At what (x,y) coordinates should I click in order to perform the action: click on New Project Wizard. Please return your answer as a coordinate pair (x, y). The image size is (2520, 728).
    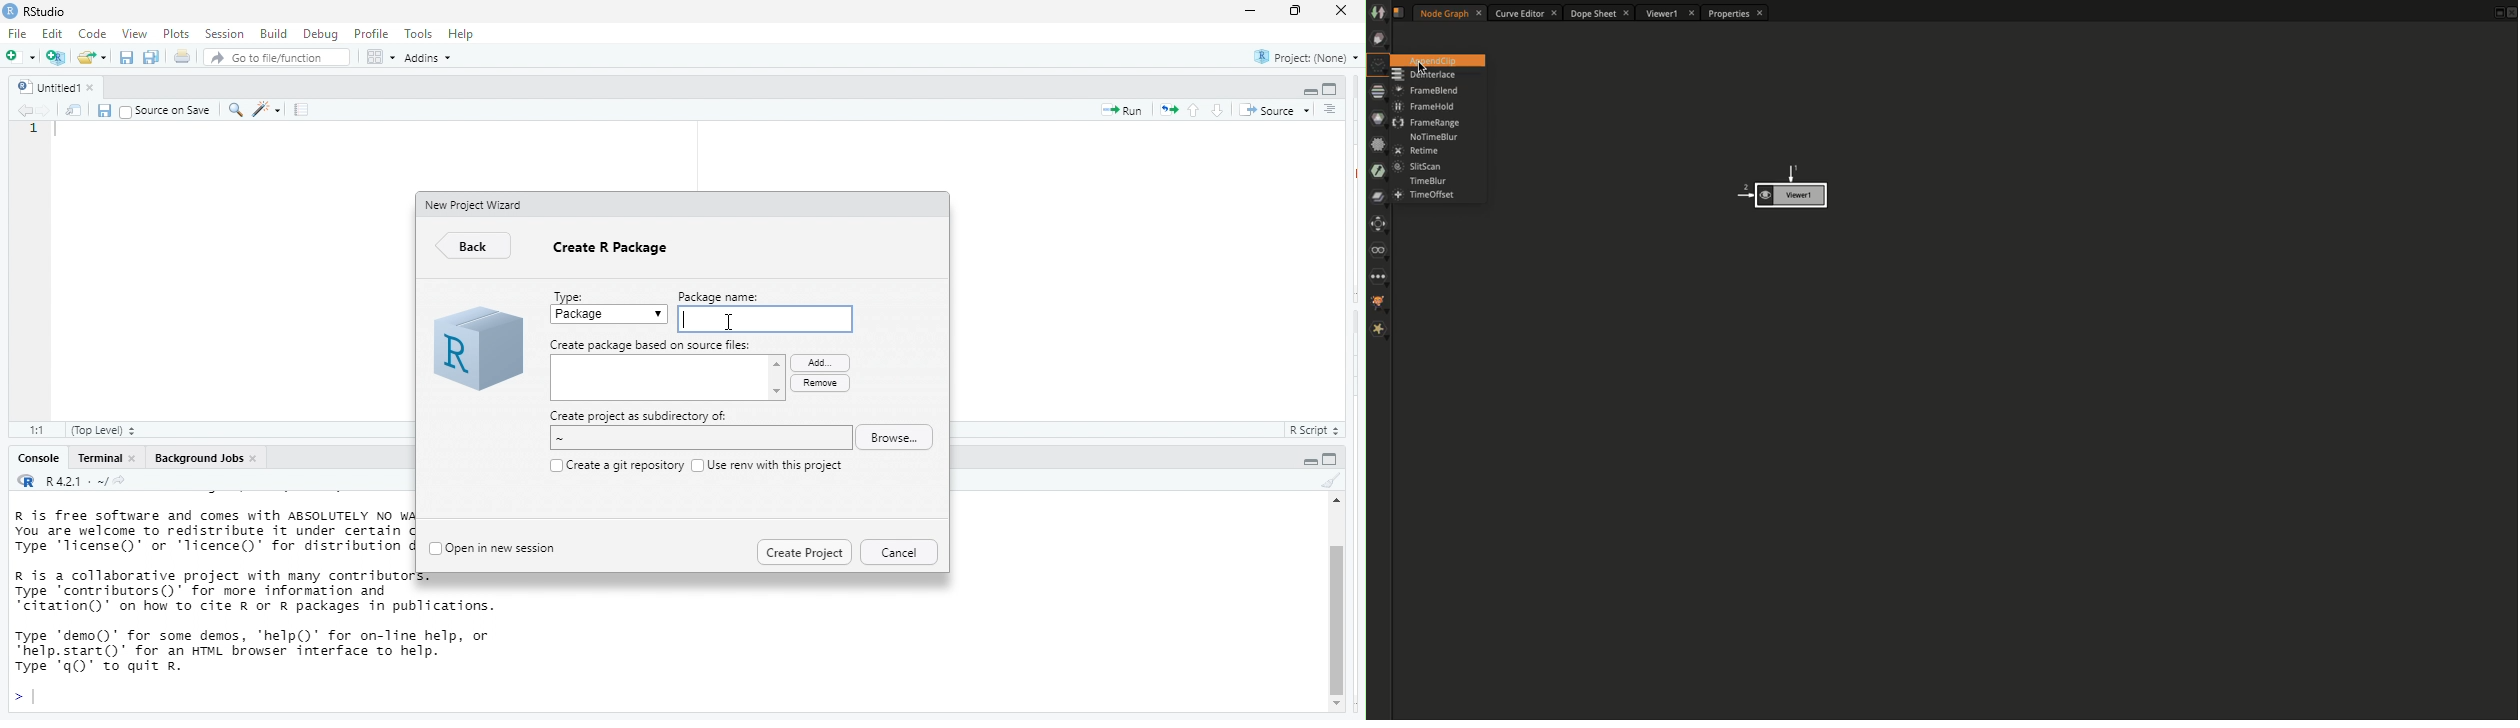
    Looking at the image, I should click on (476, 204).